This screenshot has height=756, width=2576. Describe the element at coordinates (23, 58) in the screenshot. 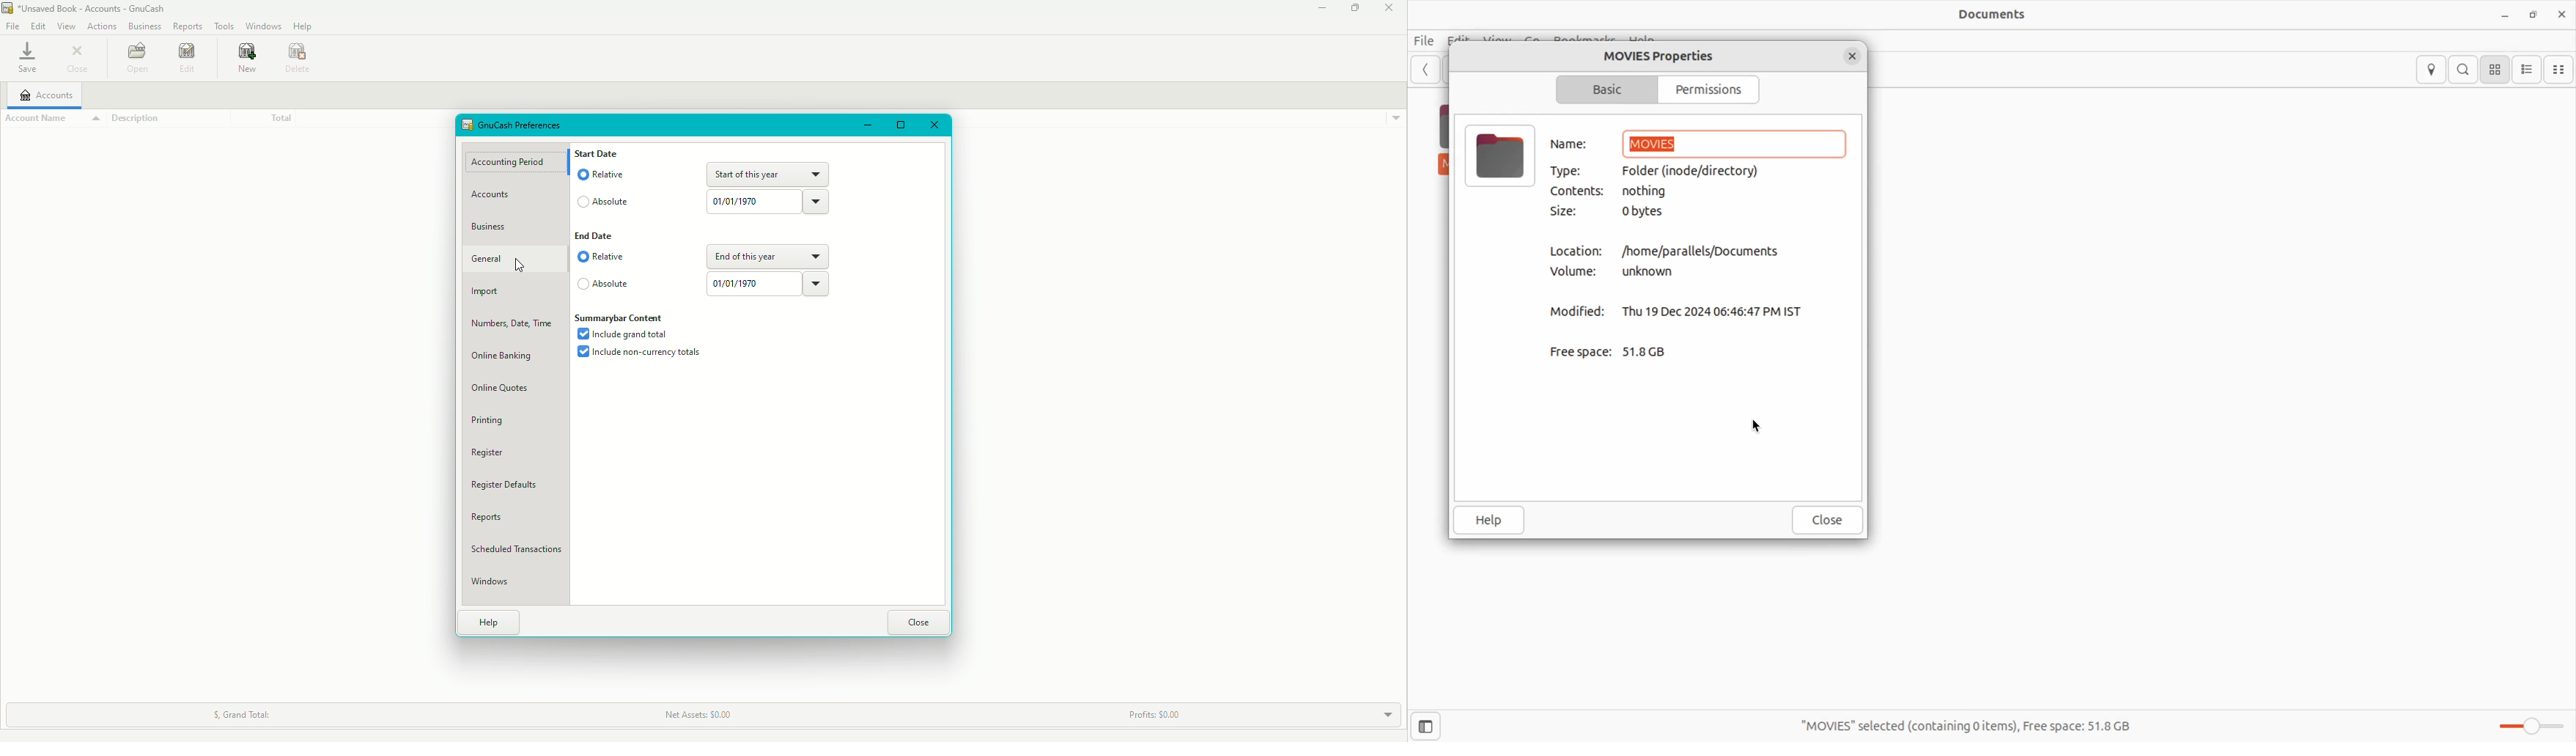

I see `save` at that location.